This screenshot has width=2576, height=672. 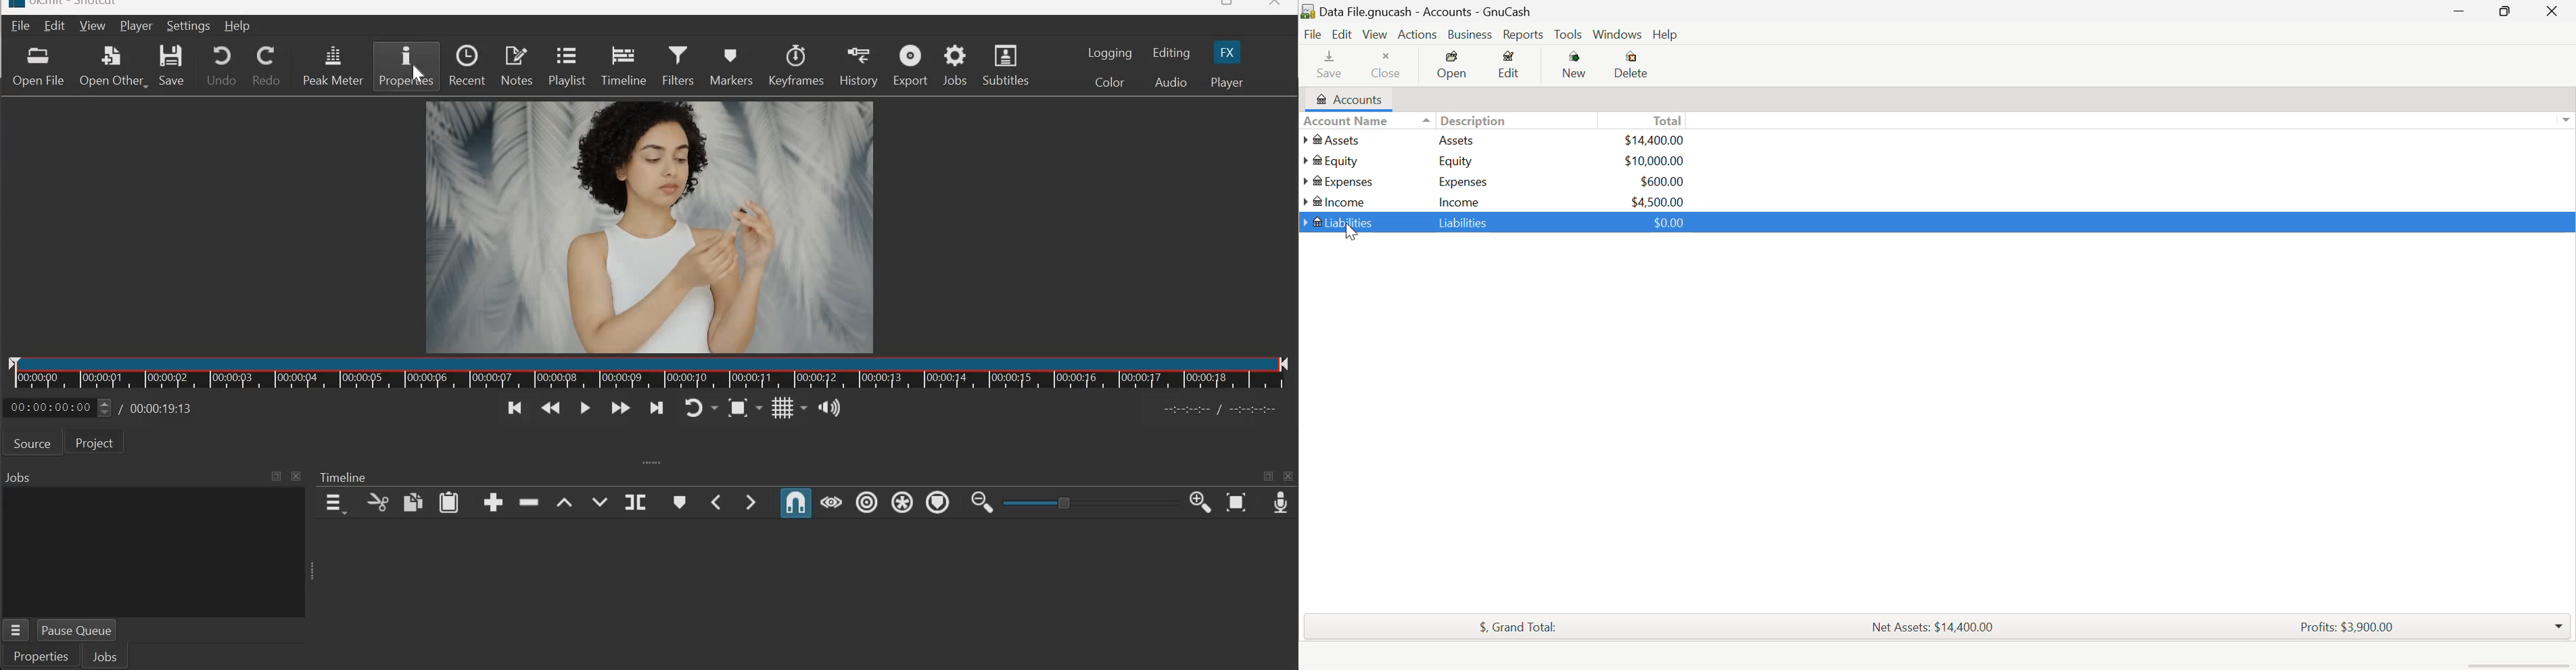 What do you see at coordinates (333, 66) in the screenshot?
I see `Peak meter` at bounding box center [333, 66].